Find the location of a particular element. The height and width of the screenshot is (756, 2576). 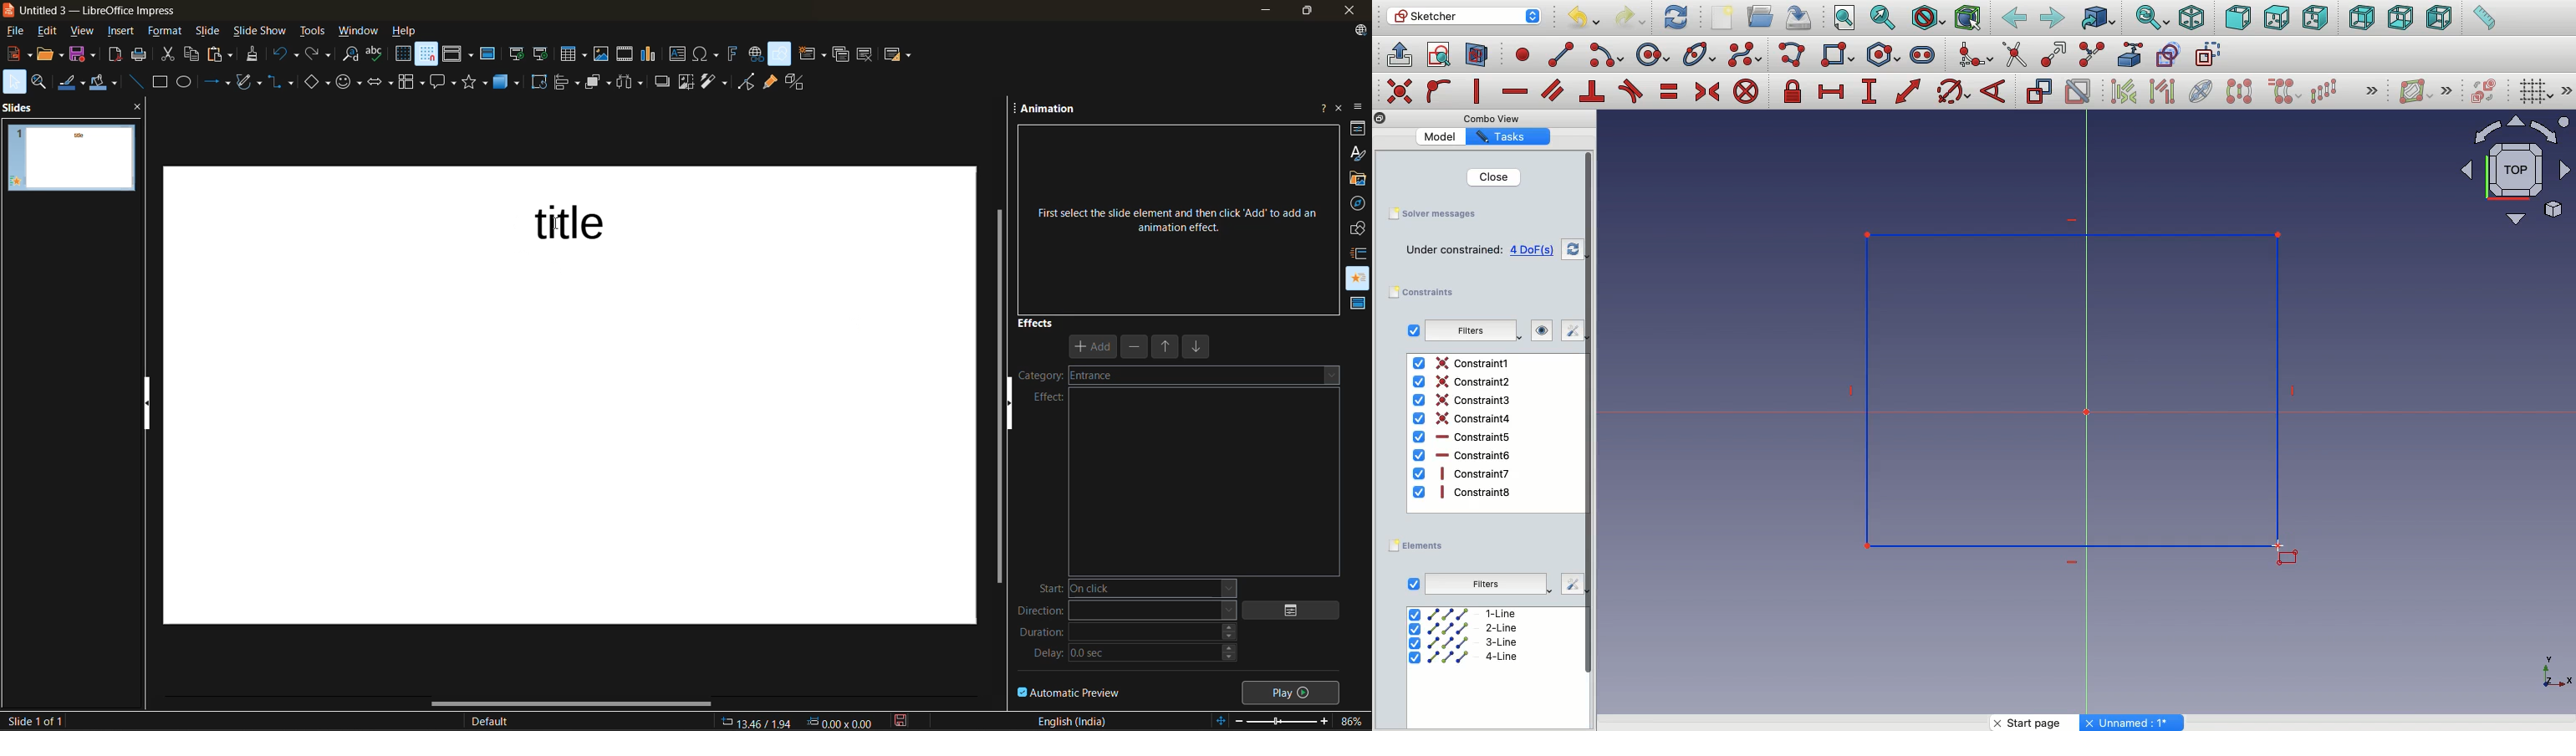

Filters is located at coordinates (1485, 585).